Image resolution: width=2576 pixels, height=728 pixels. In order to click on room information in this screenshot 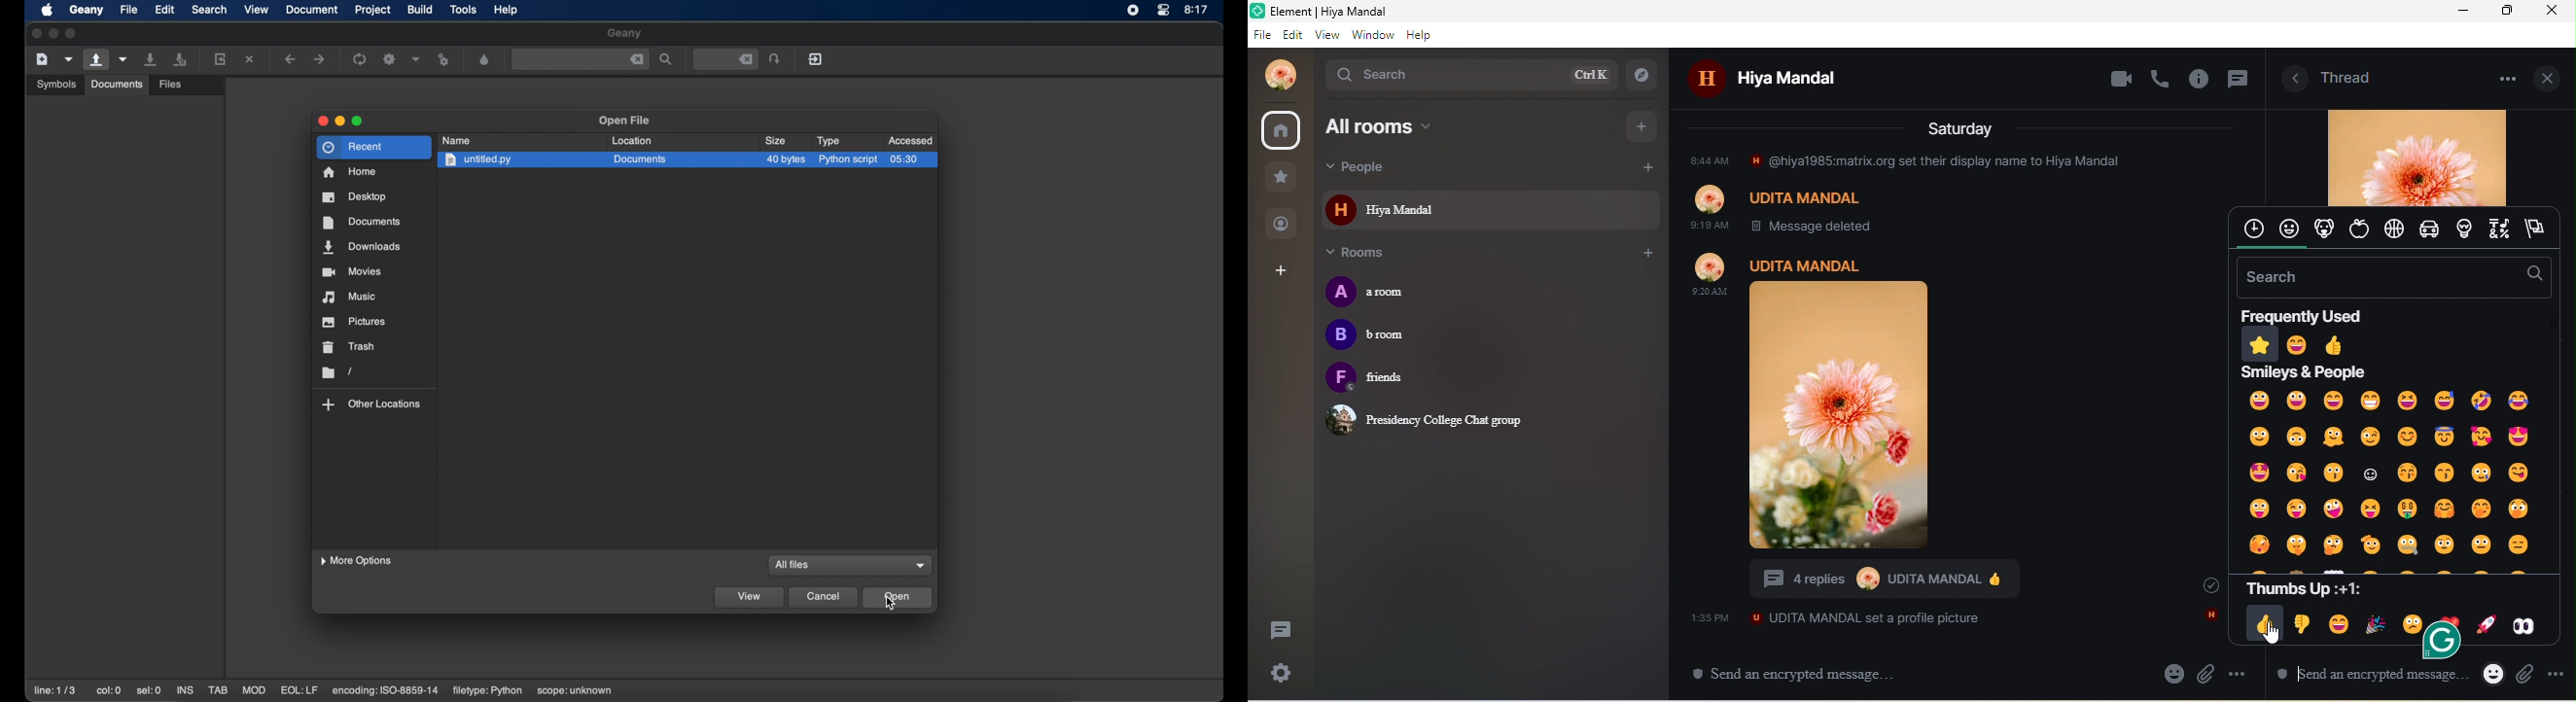, I will do `click(2290, 80)`.